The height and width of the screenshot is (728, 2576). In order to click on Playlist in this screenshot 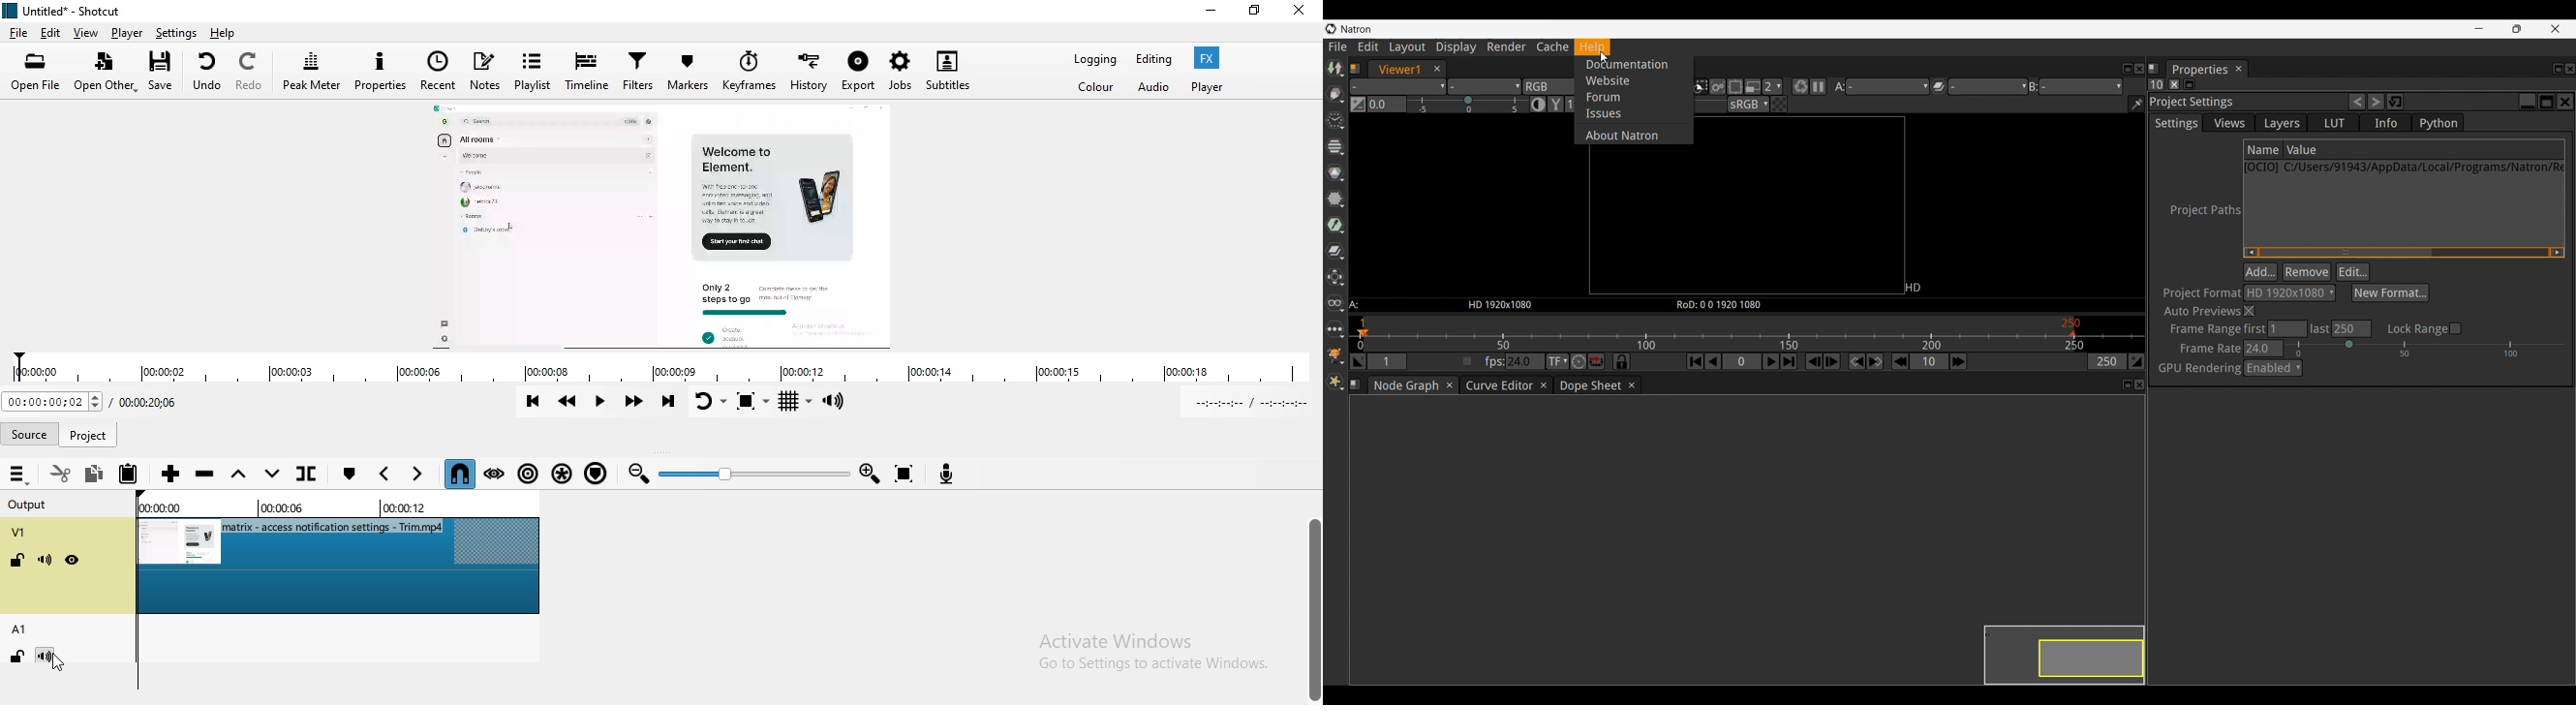, I will do `click(532, 70)`.